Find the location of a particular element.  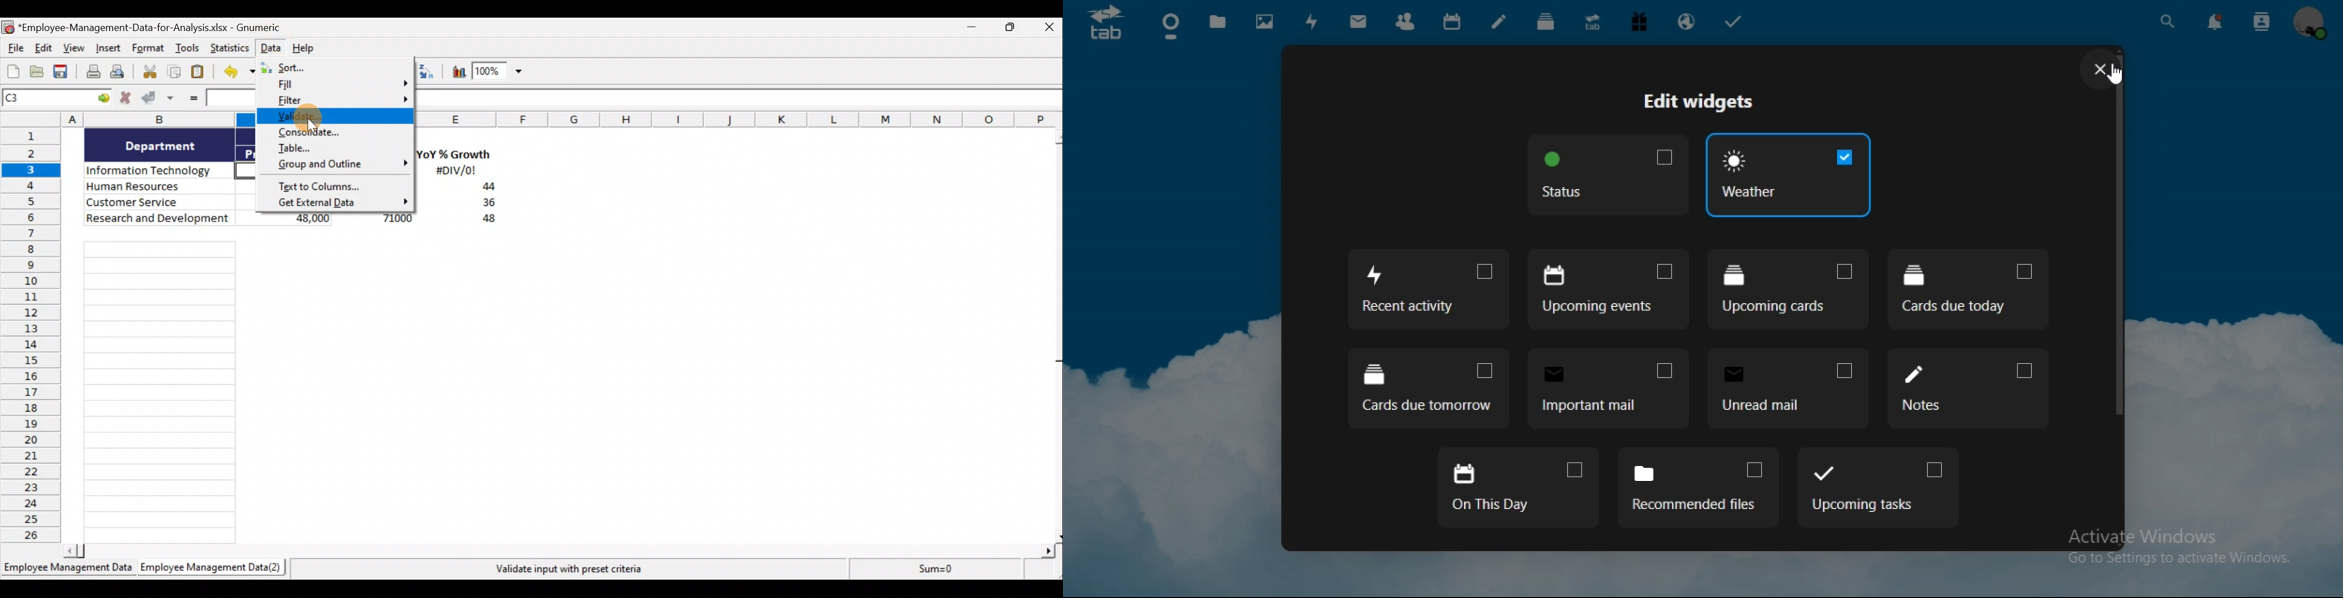

Print current file is located at coordinates (91, 73).